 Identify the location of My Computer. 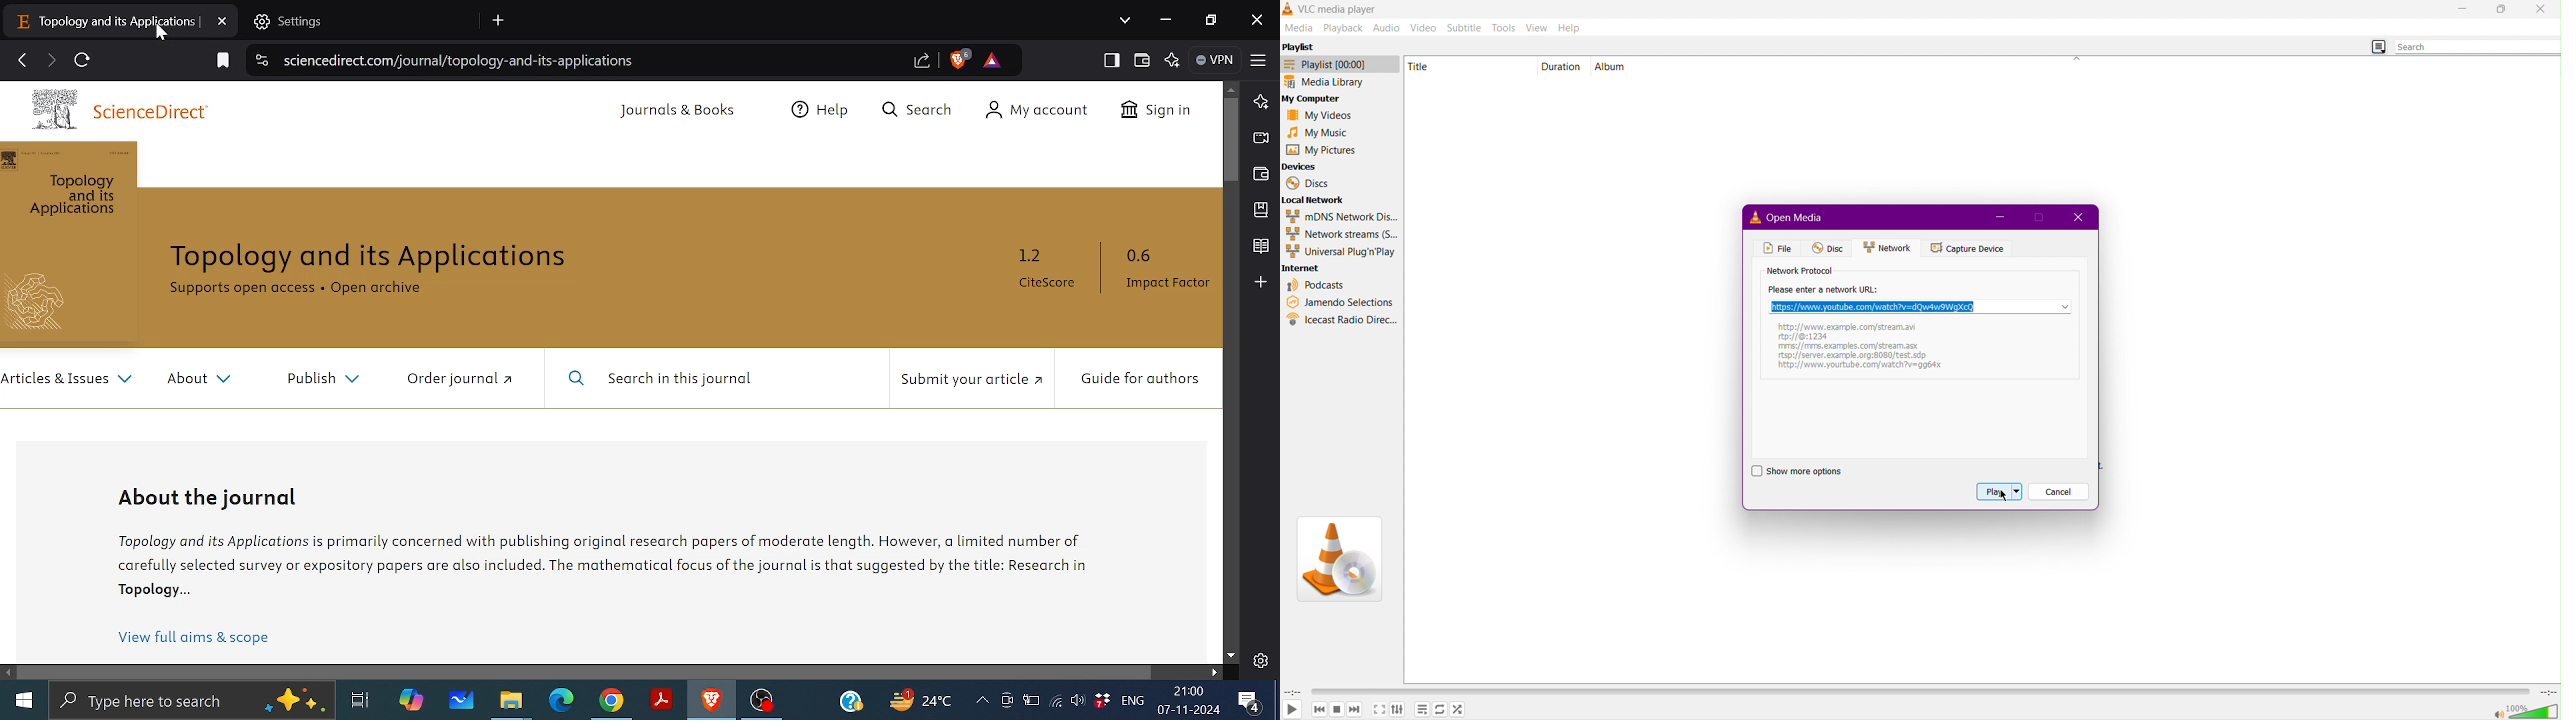
(1316, 98).